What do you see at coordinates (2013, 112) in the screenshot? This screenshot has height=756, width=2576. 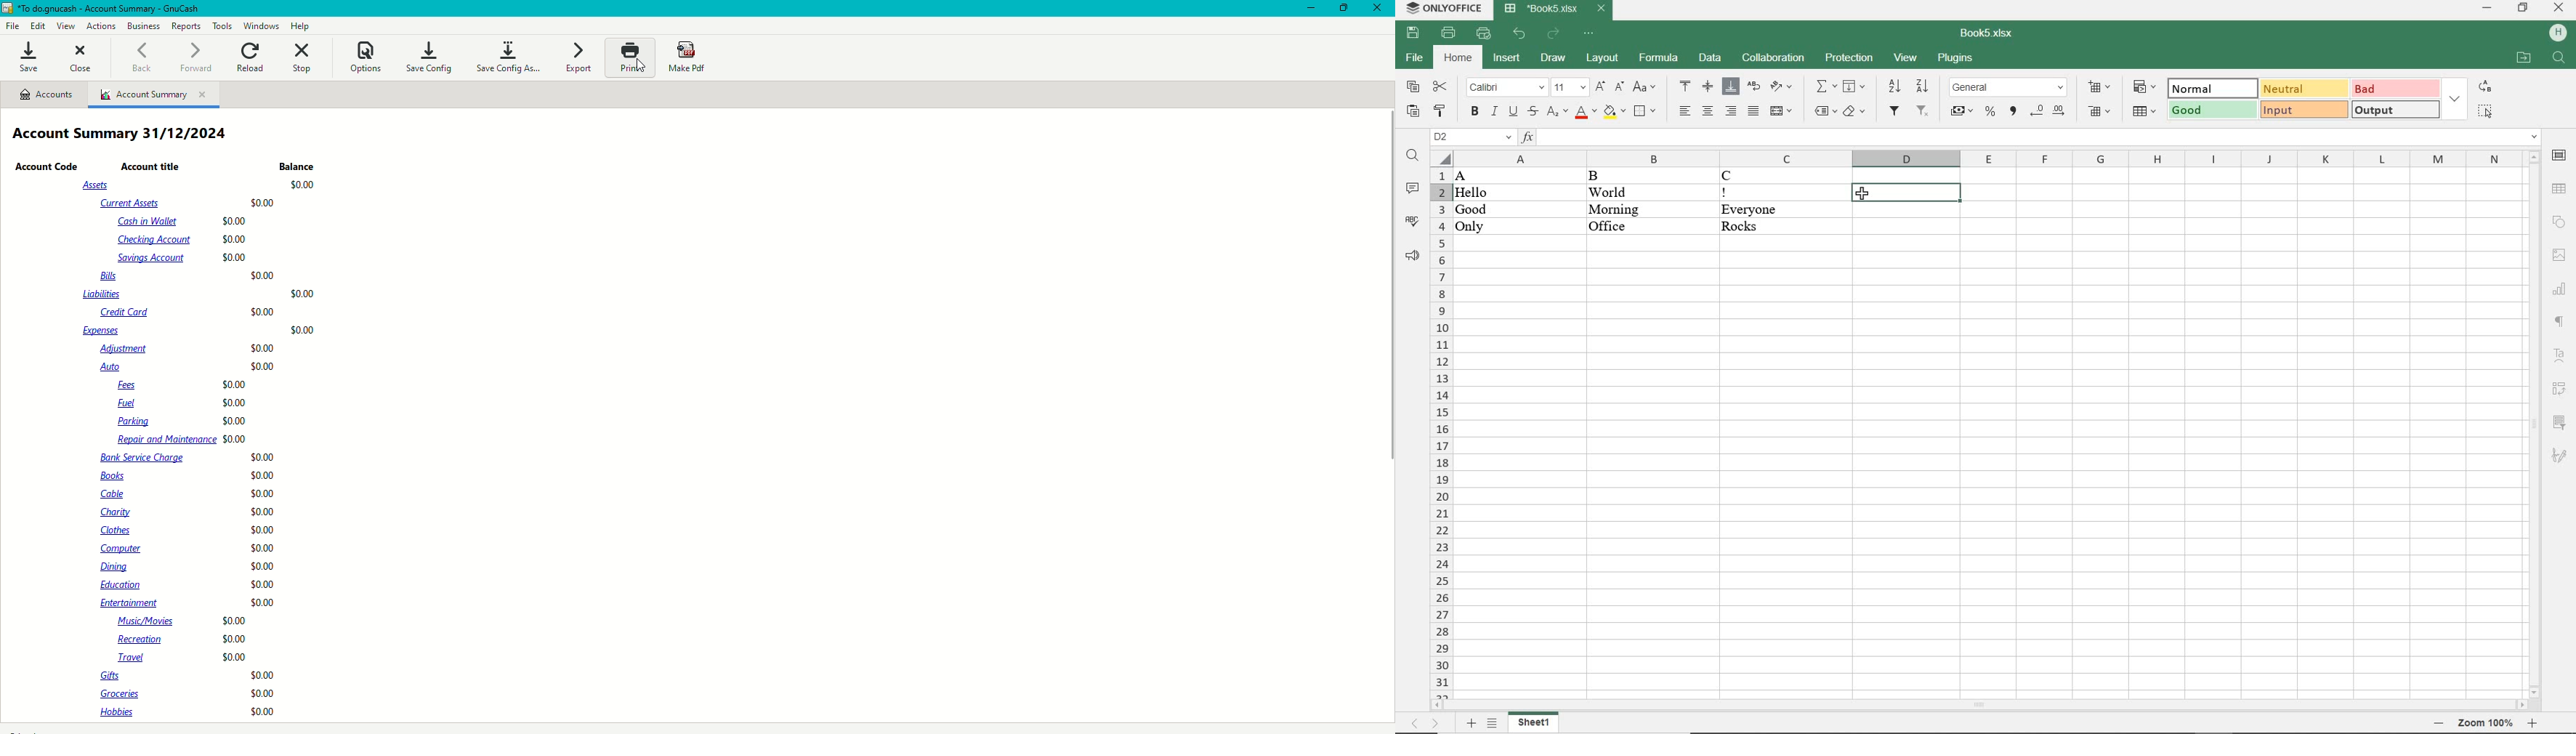 I see `comma style` at bounding box center [2013, 112].